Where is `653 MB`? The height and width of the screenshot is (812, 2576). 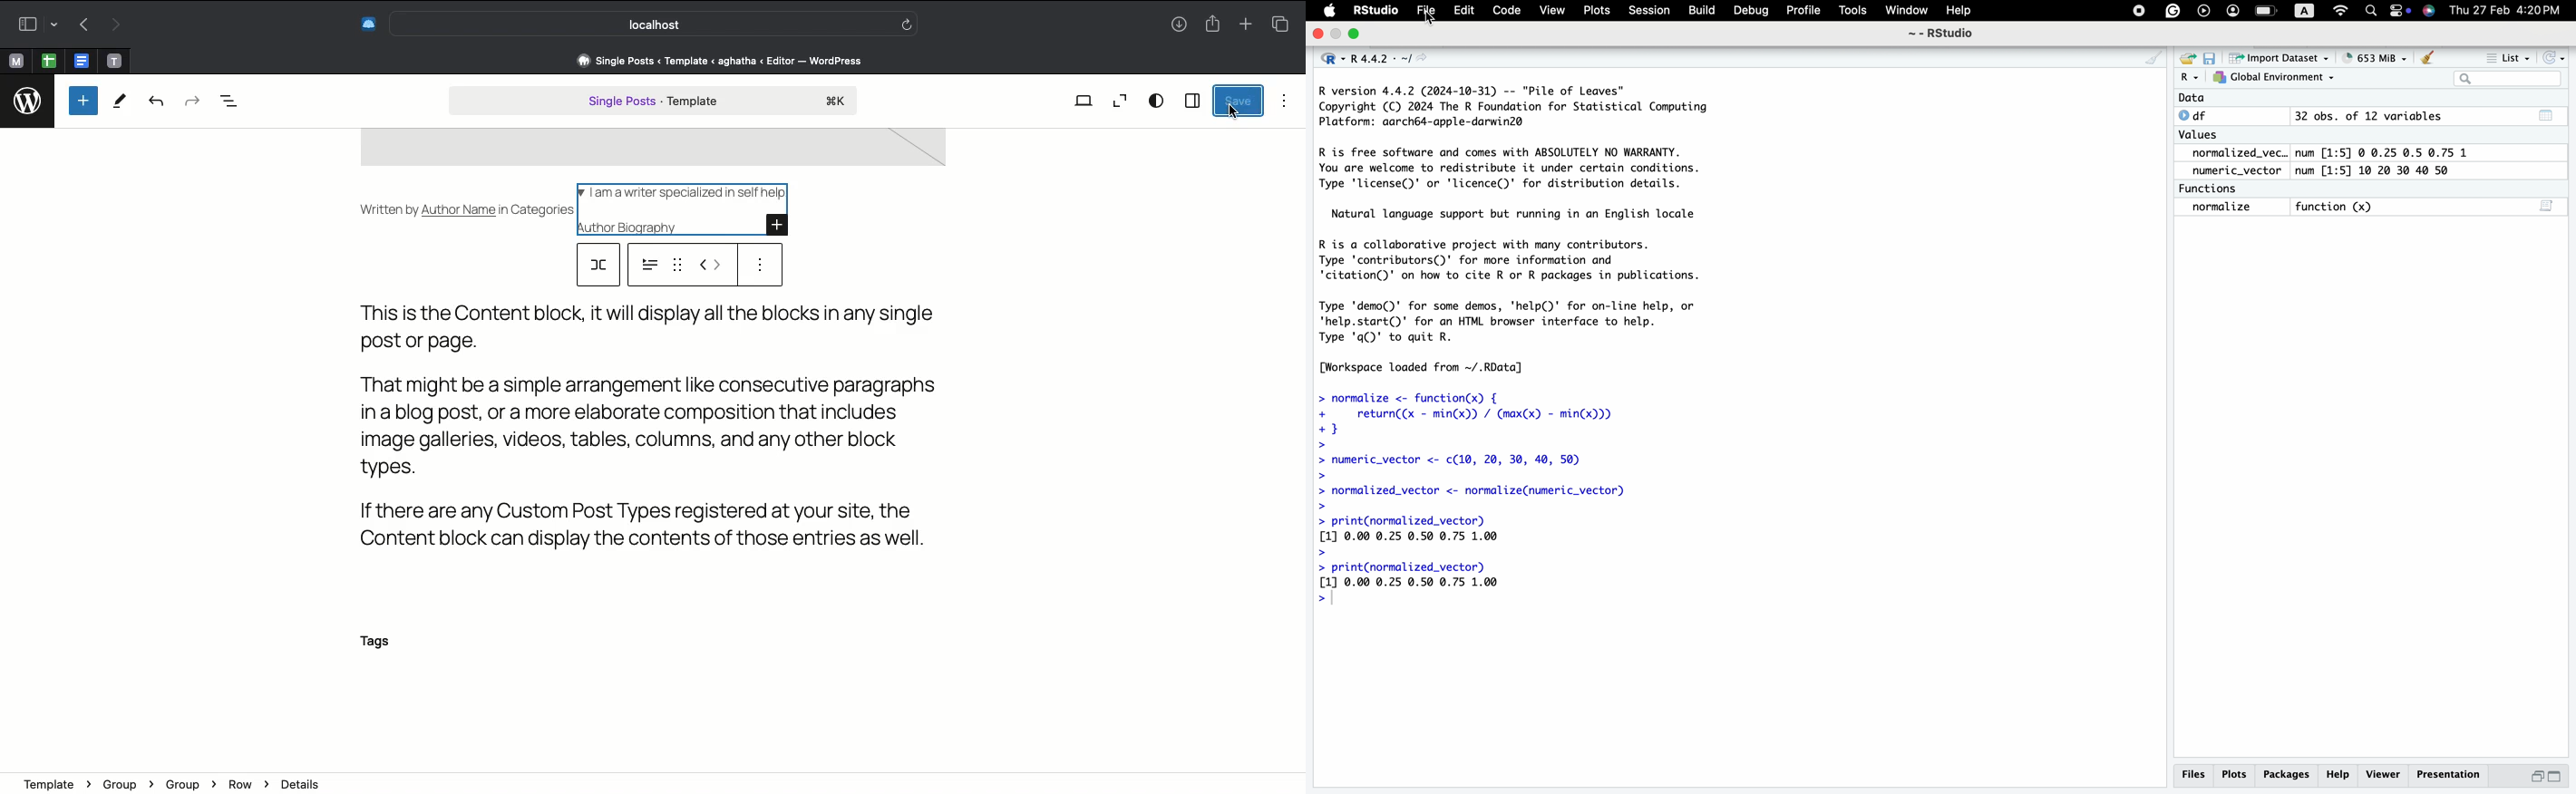
653 MB is located at coordinates (2382, 57).